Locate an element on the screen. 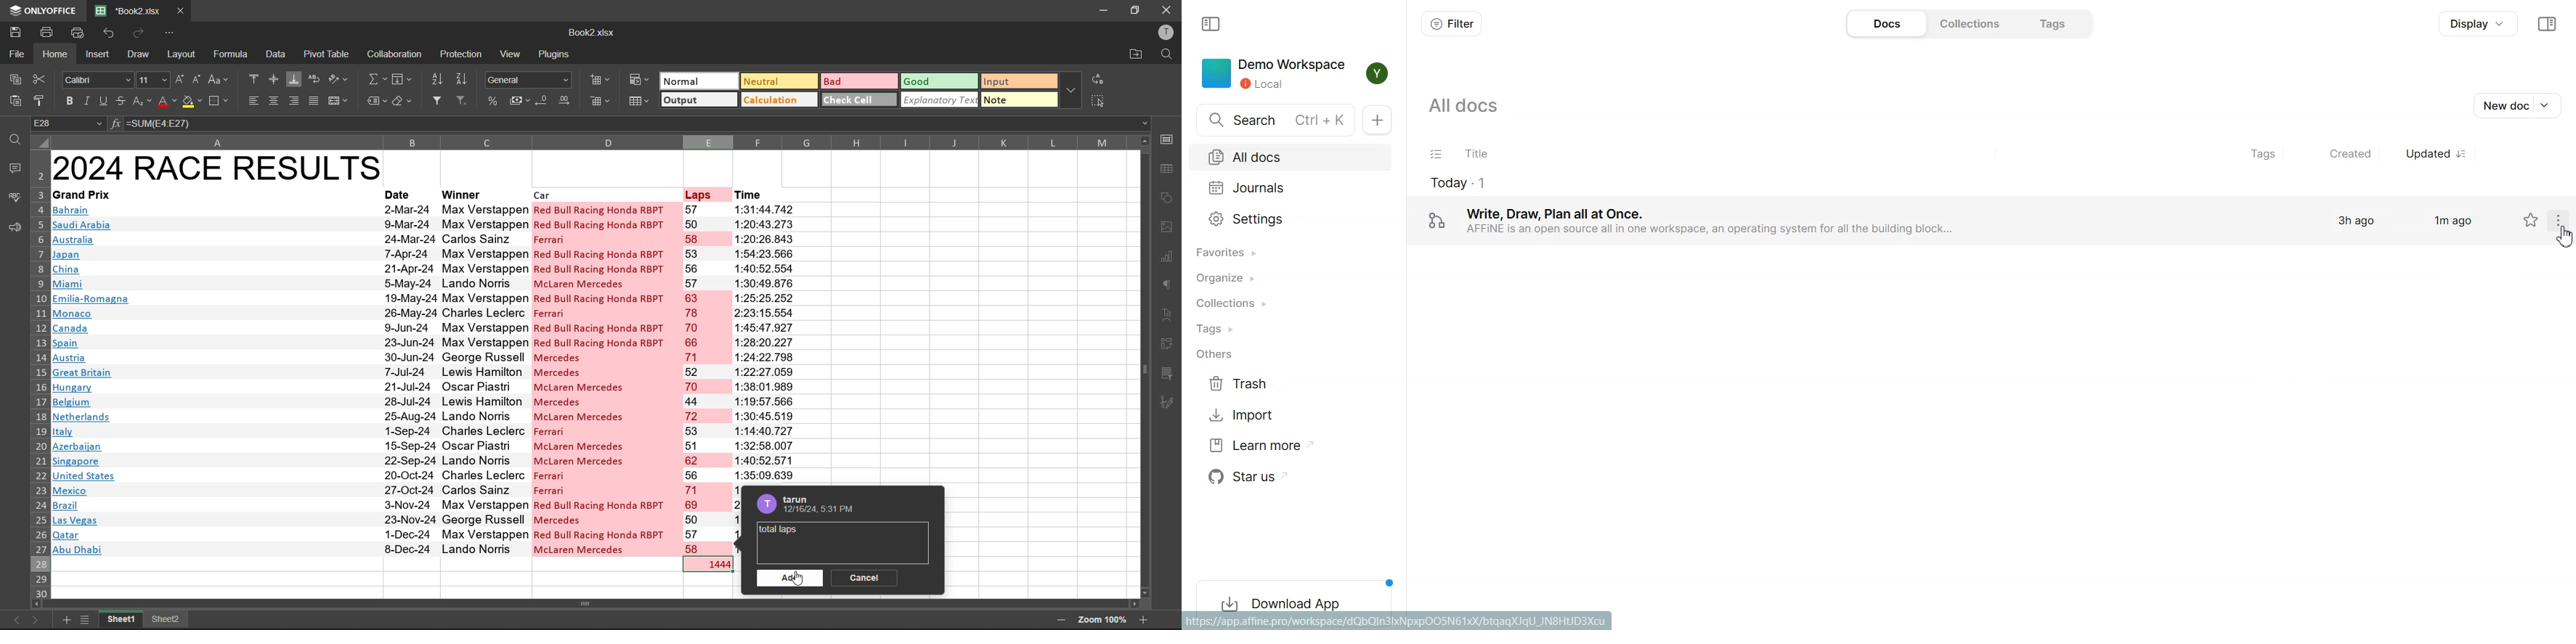 Image resolution: width=2576 pixels, height=644 pixels. Cursor is located at coordinates (2566, 237).